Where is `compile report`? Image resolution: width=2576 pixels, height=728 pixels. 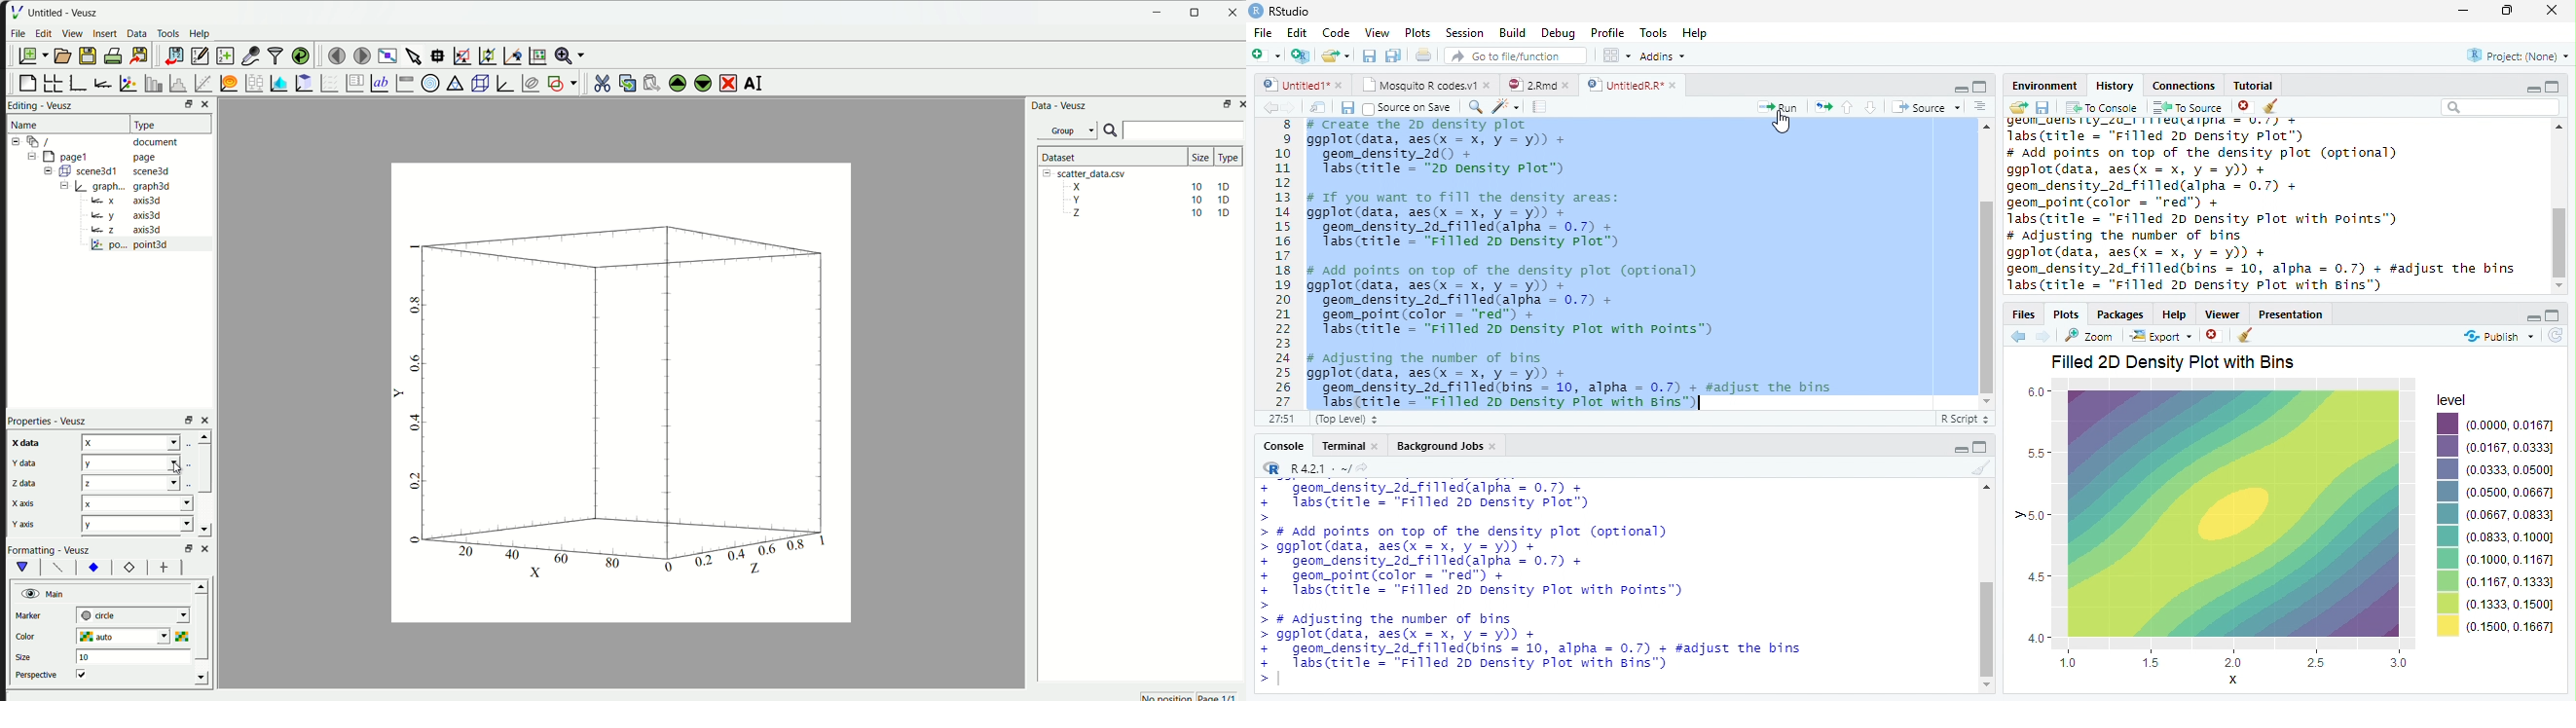 compile report is located at coordinates (1540, 108).